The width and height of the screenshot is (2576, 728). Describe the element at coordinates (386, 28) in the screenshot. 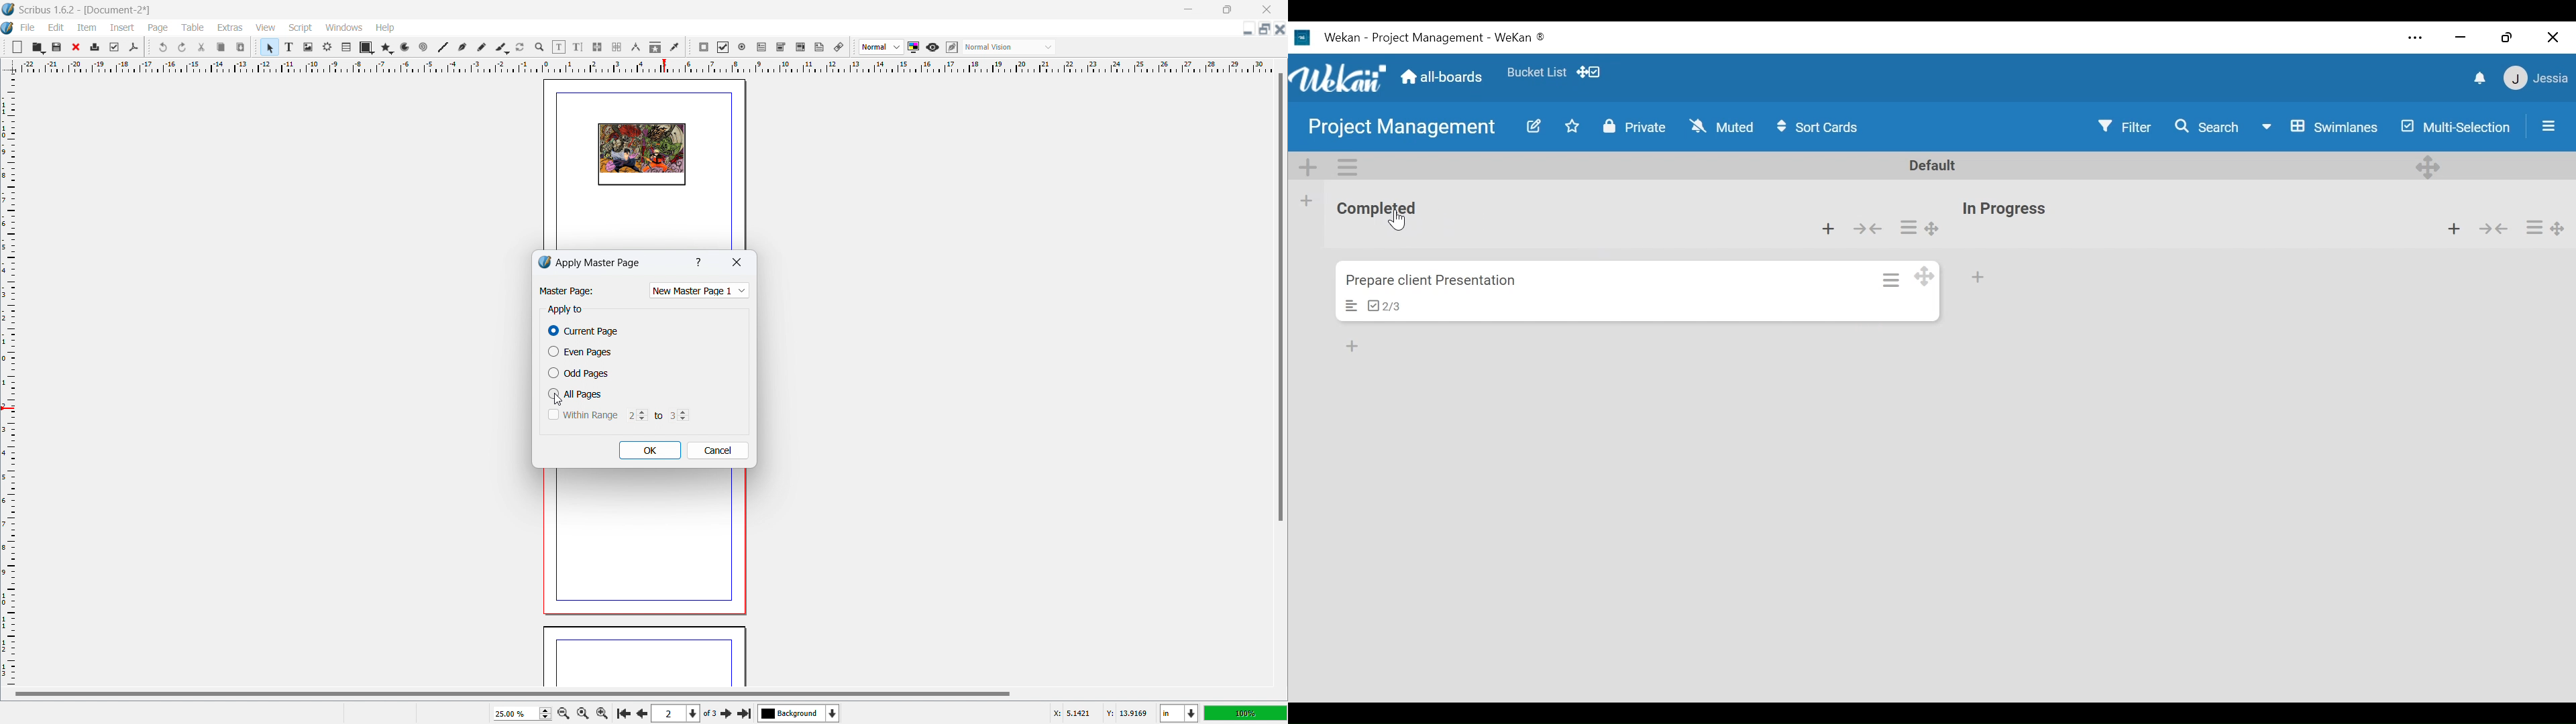

I see `help` at that location.